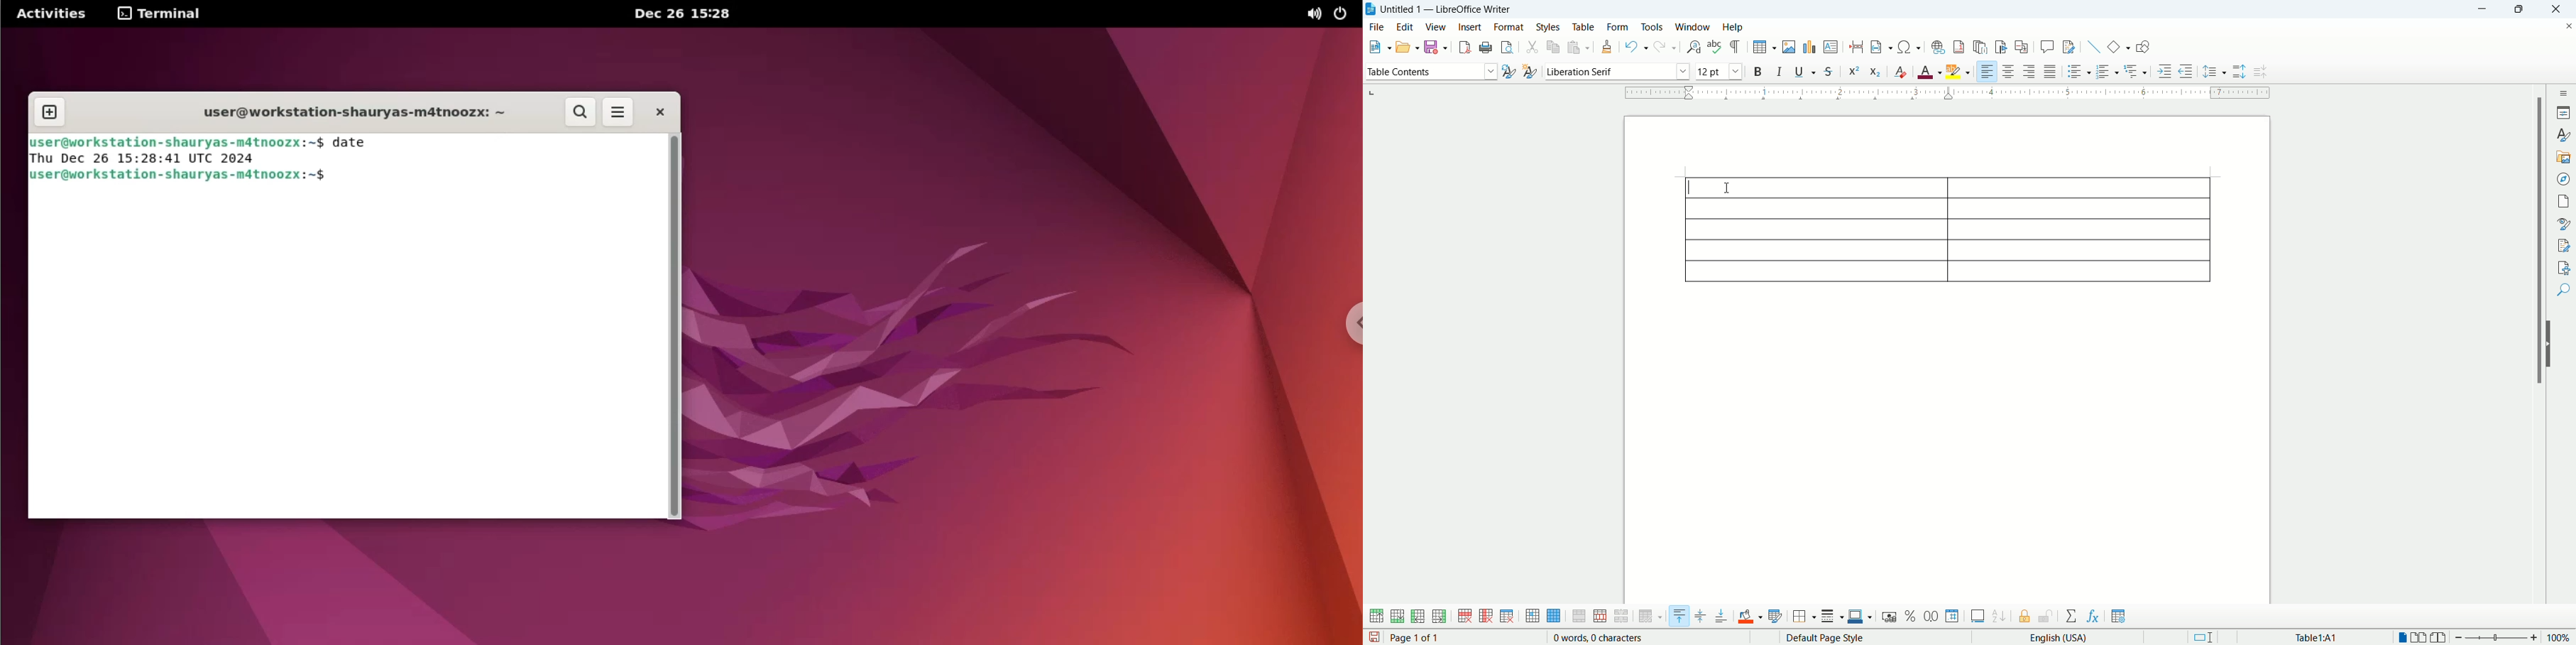  I want to click on maximize, so click(2521, 9).